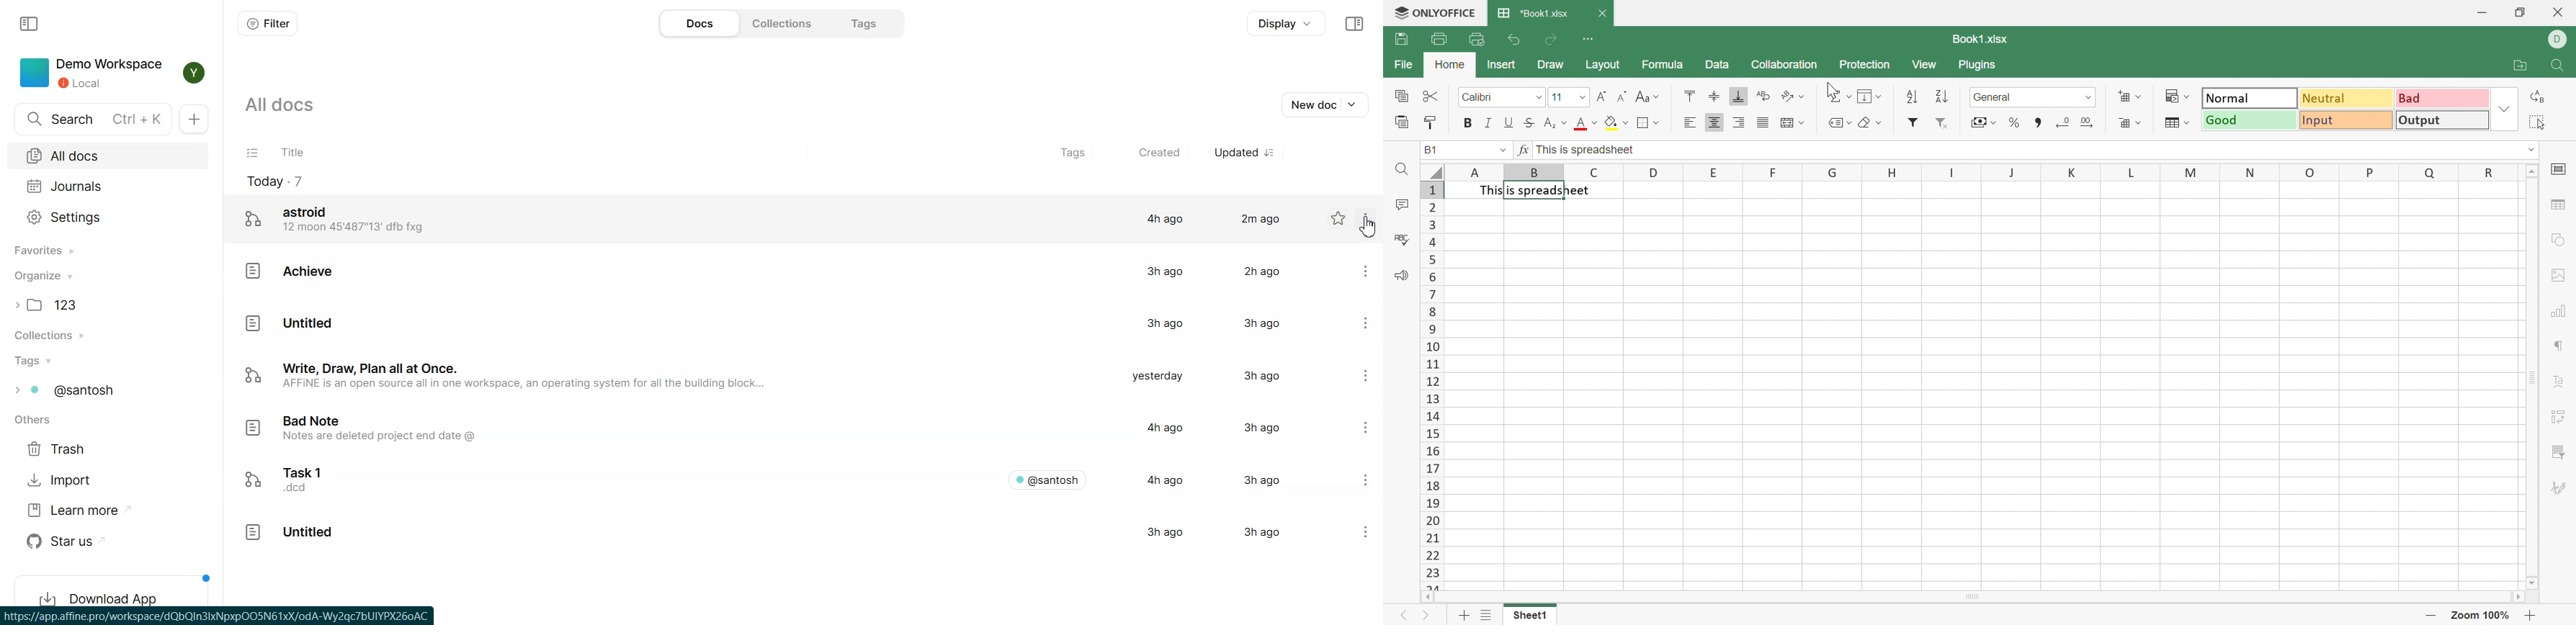 This screenshot has height=644, width=2576. What do you see at coordinates (1160, 427) in the screenshot?
I see `4h ago` at bounding box center [1160, 427].